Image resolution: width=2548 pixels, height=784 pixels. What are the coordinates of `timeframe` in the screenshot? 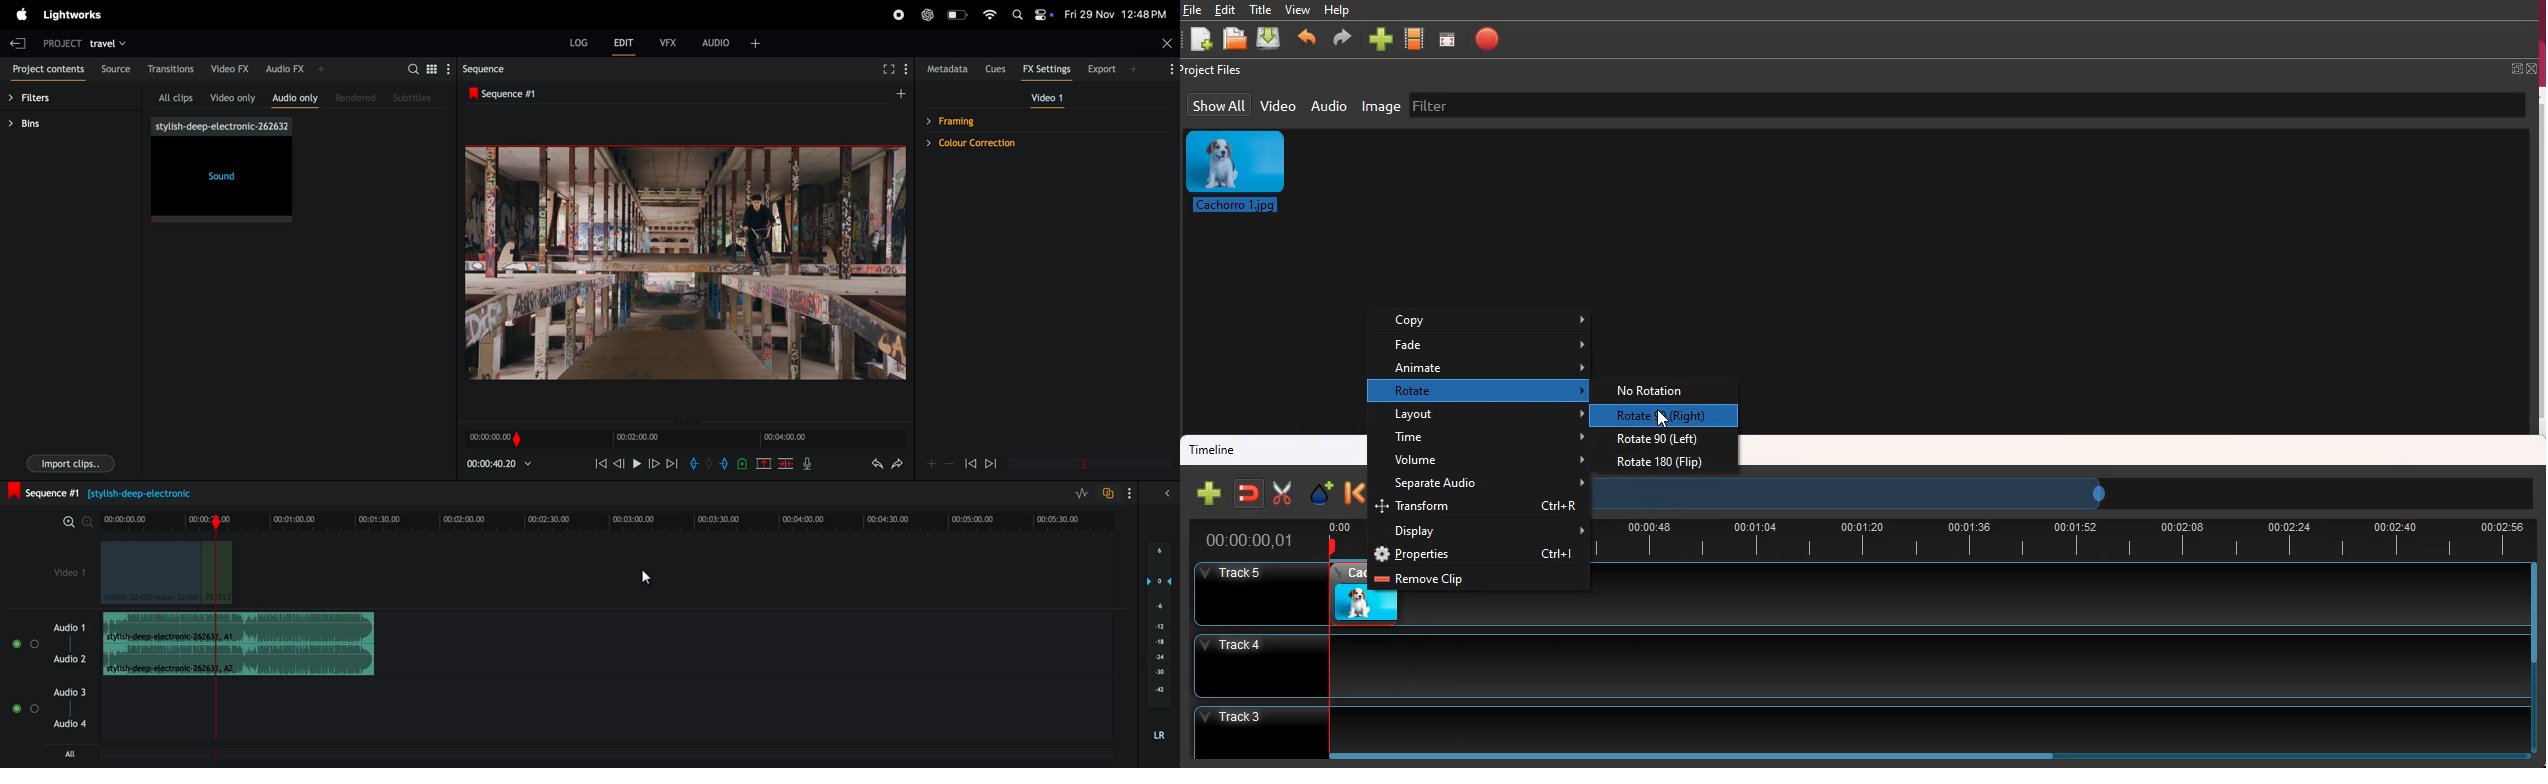 It's located at (1854, 495).